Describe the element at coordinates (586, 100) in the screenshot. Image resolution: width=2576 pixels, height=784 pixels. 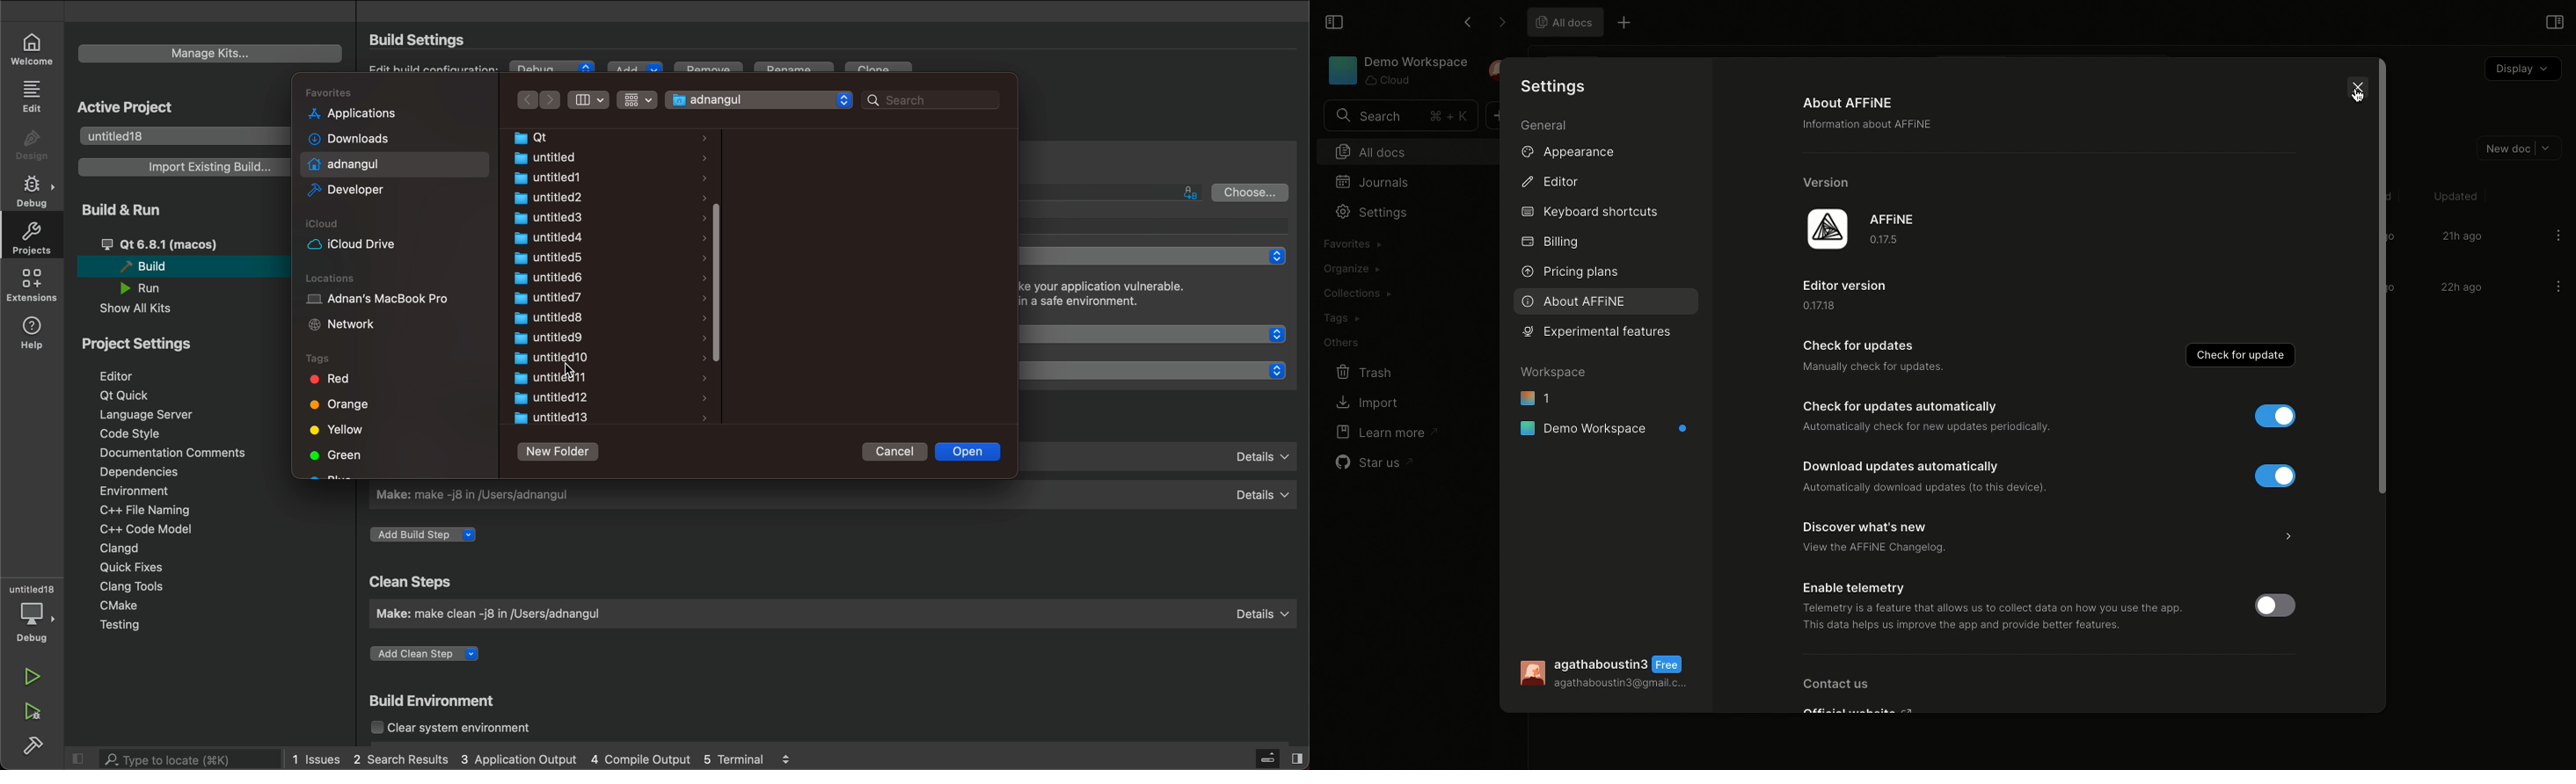
I see `arrangement` at that location.